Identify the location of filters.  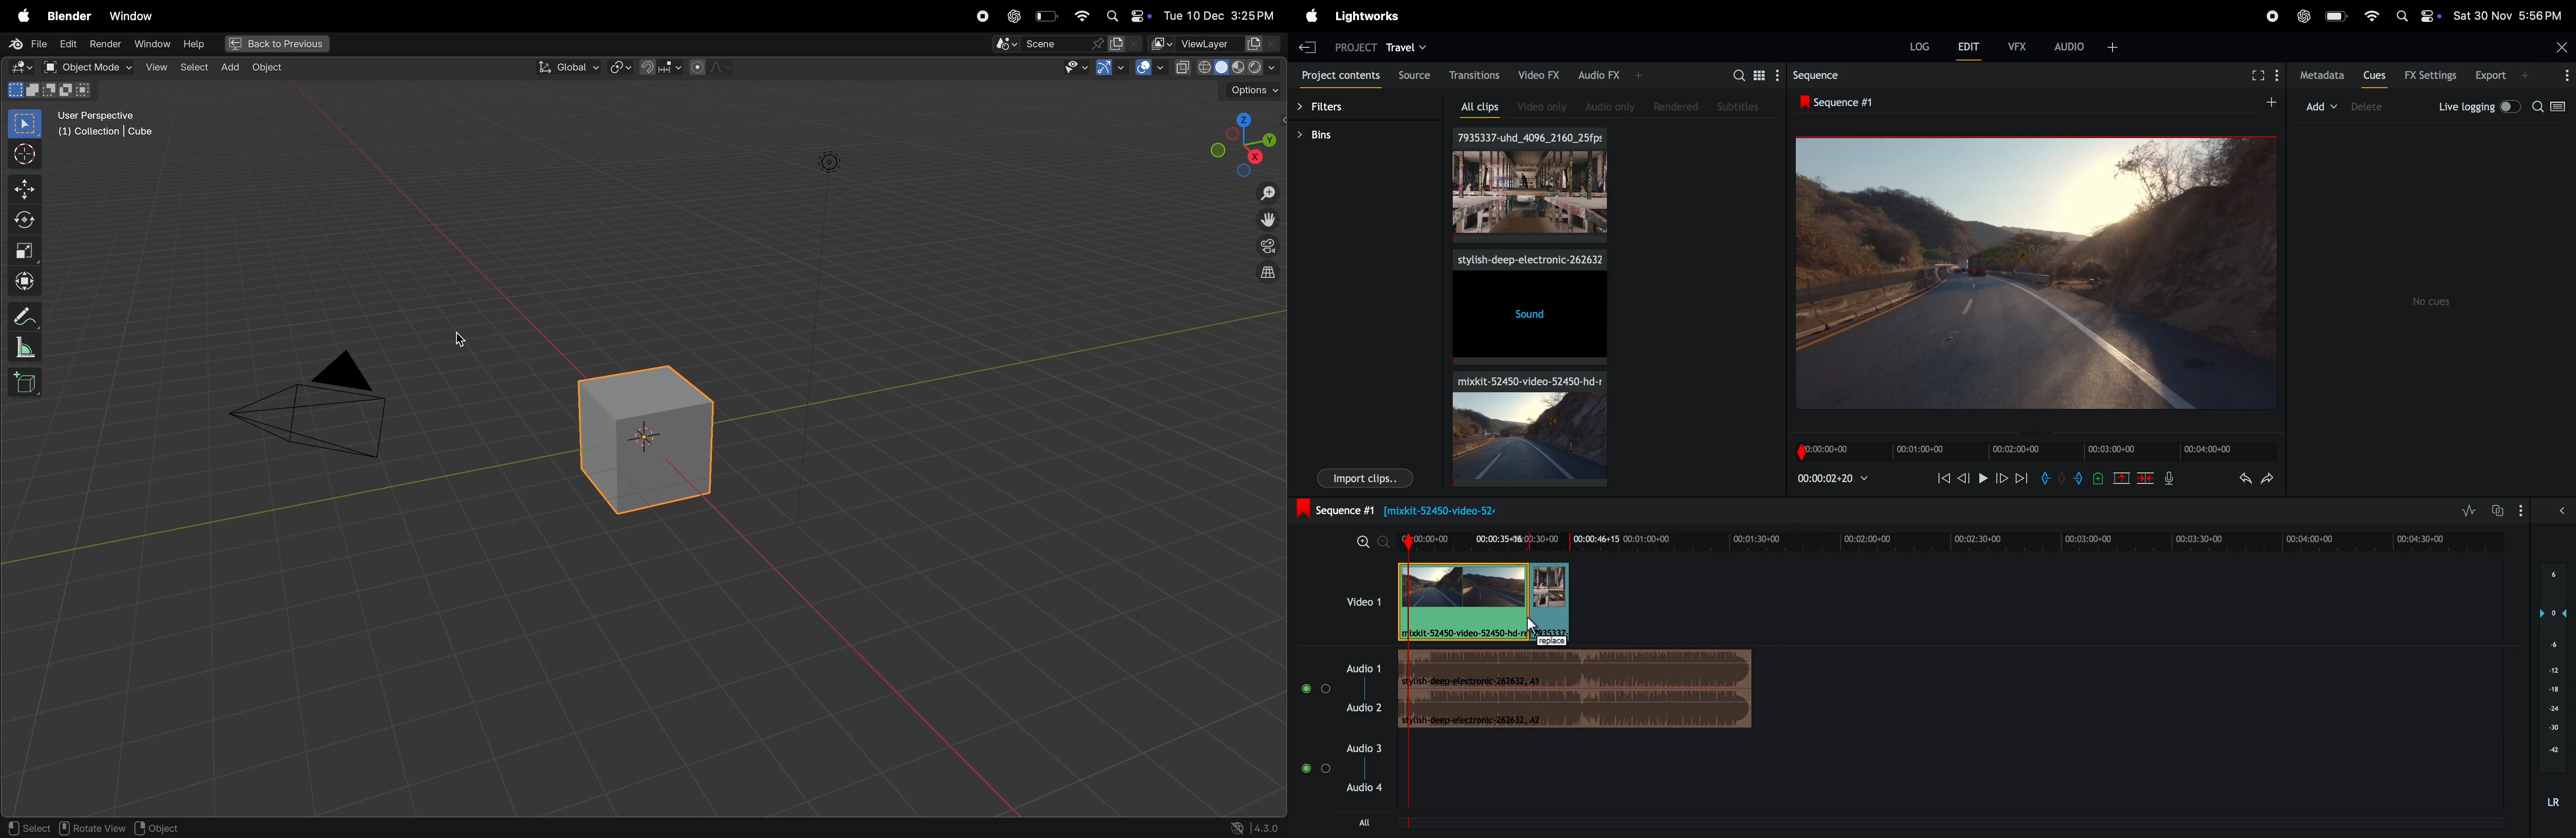
(1330, 110).